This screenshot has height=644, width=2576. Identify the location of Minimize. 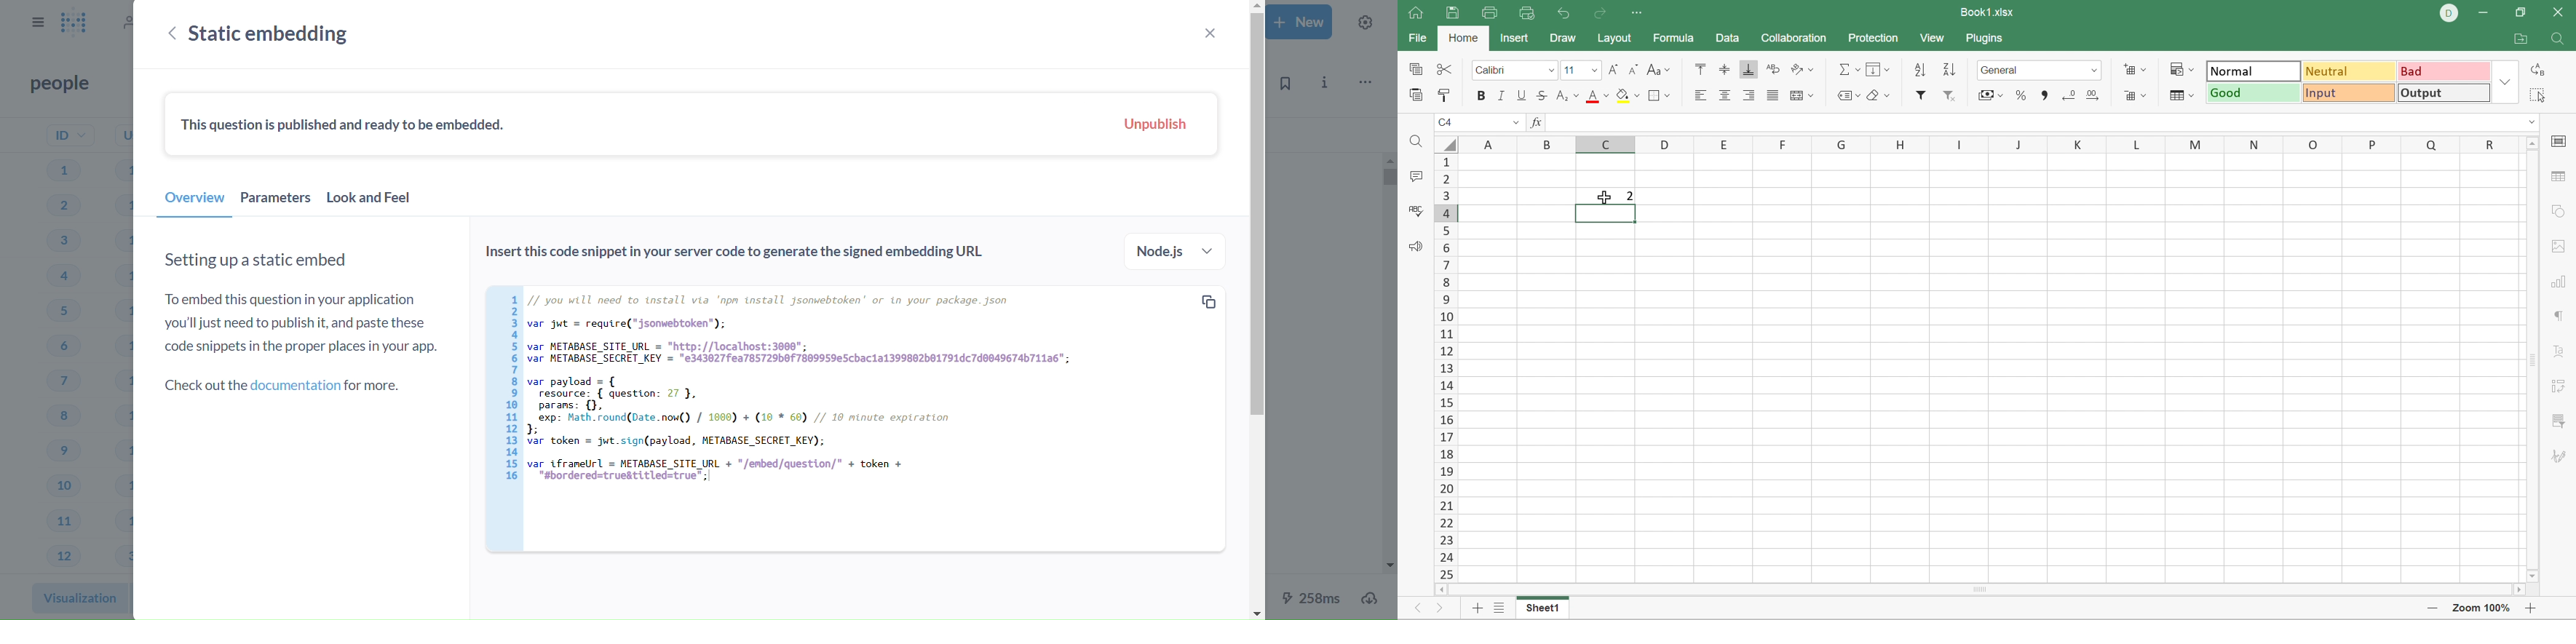
(2484, 12).